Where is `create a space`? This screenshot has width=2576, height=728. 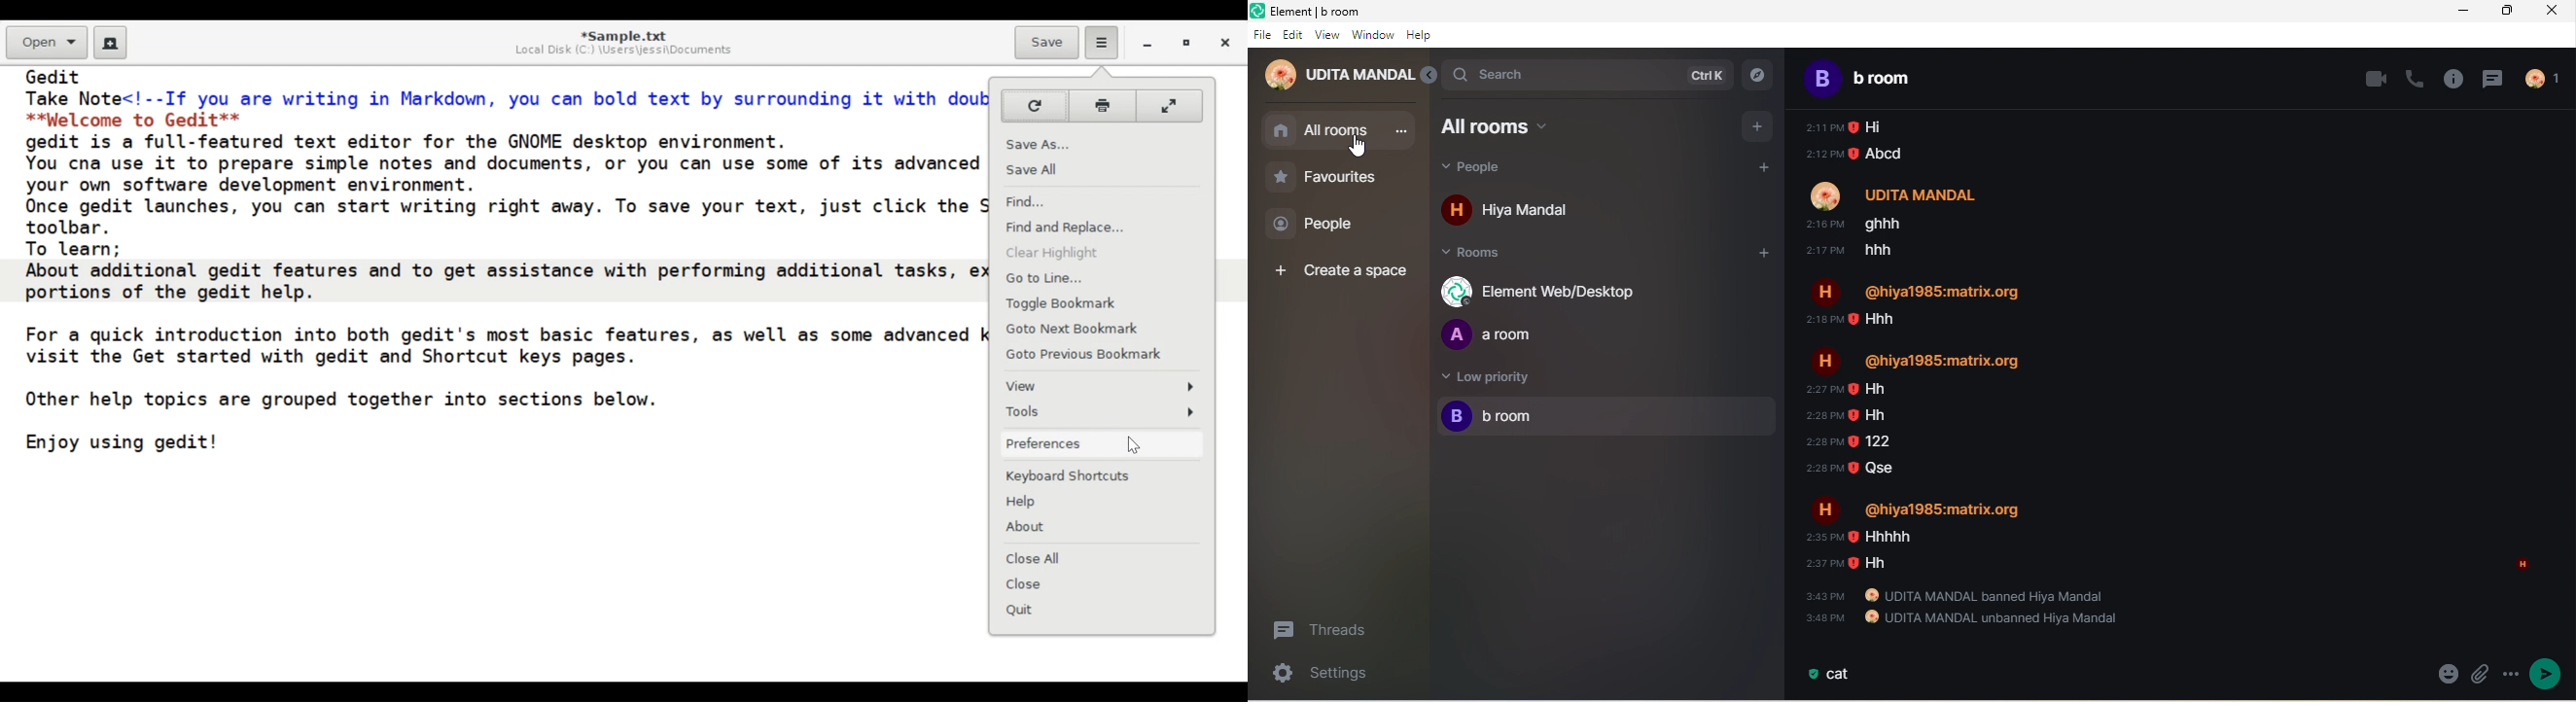
create a space is located at coordinates (1345, 271).